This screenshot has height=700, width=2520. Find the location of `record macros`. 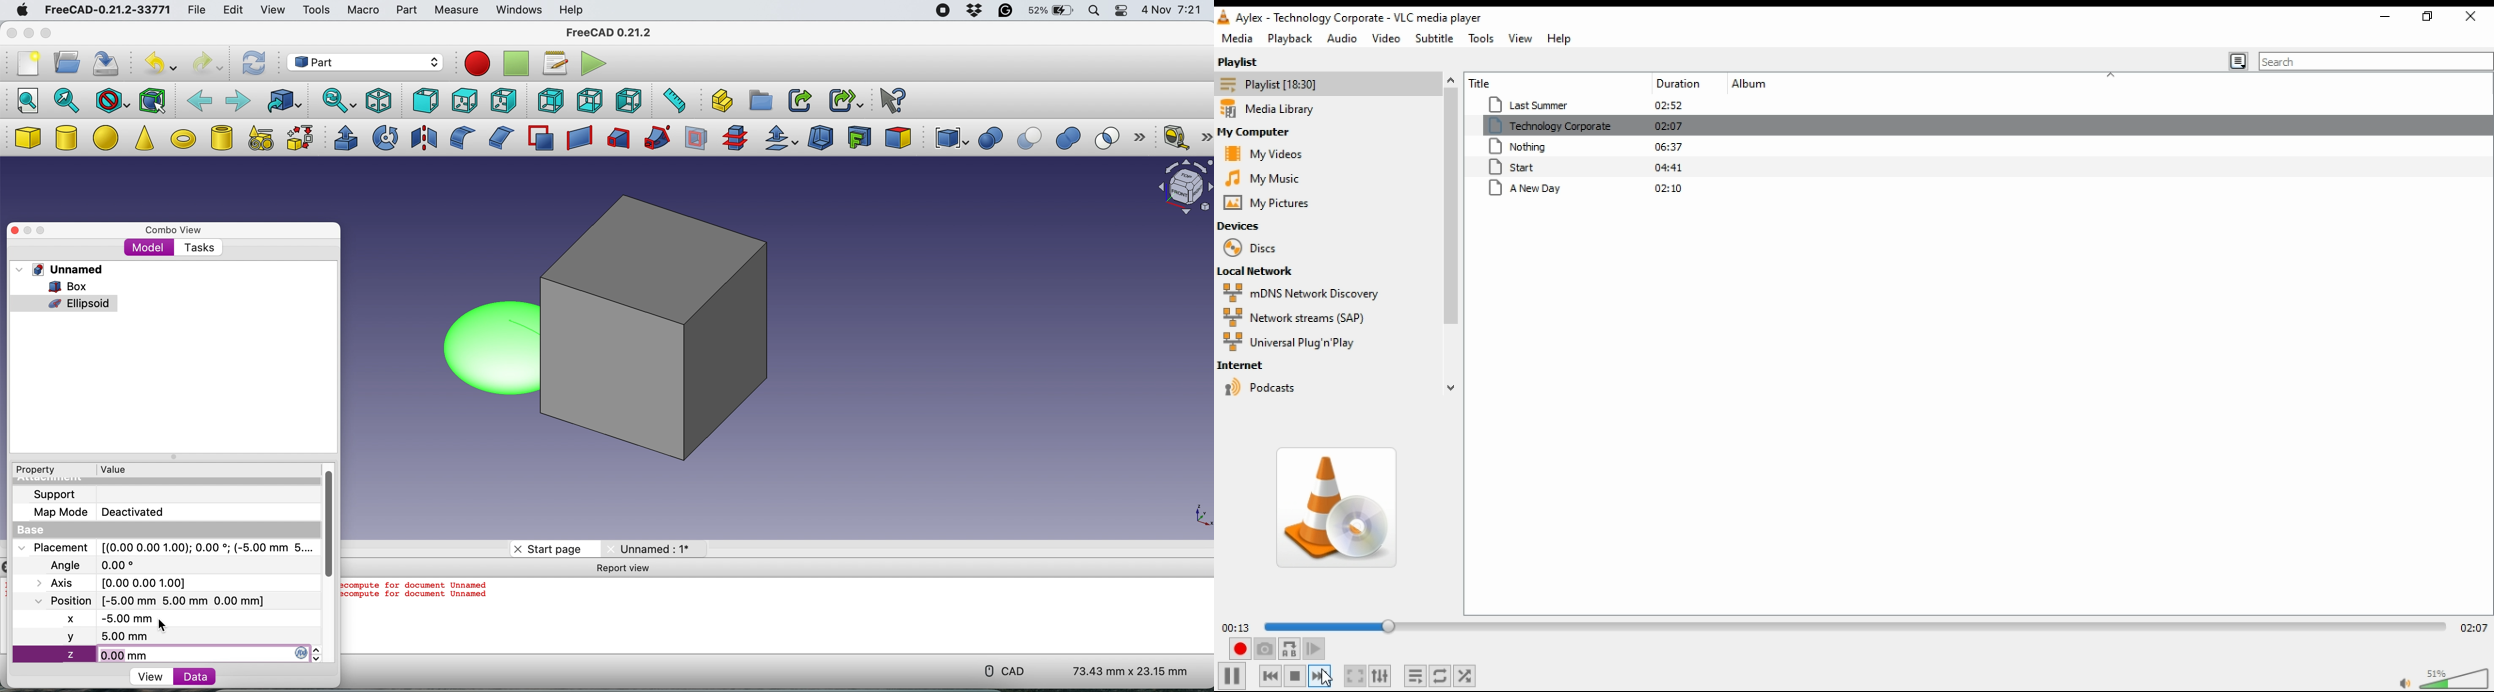

record macros is located at coordinates (477, 64).